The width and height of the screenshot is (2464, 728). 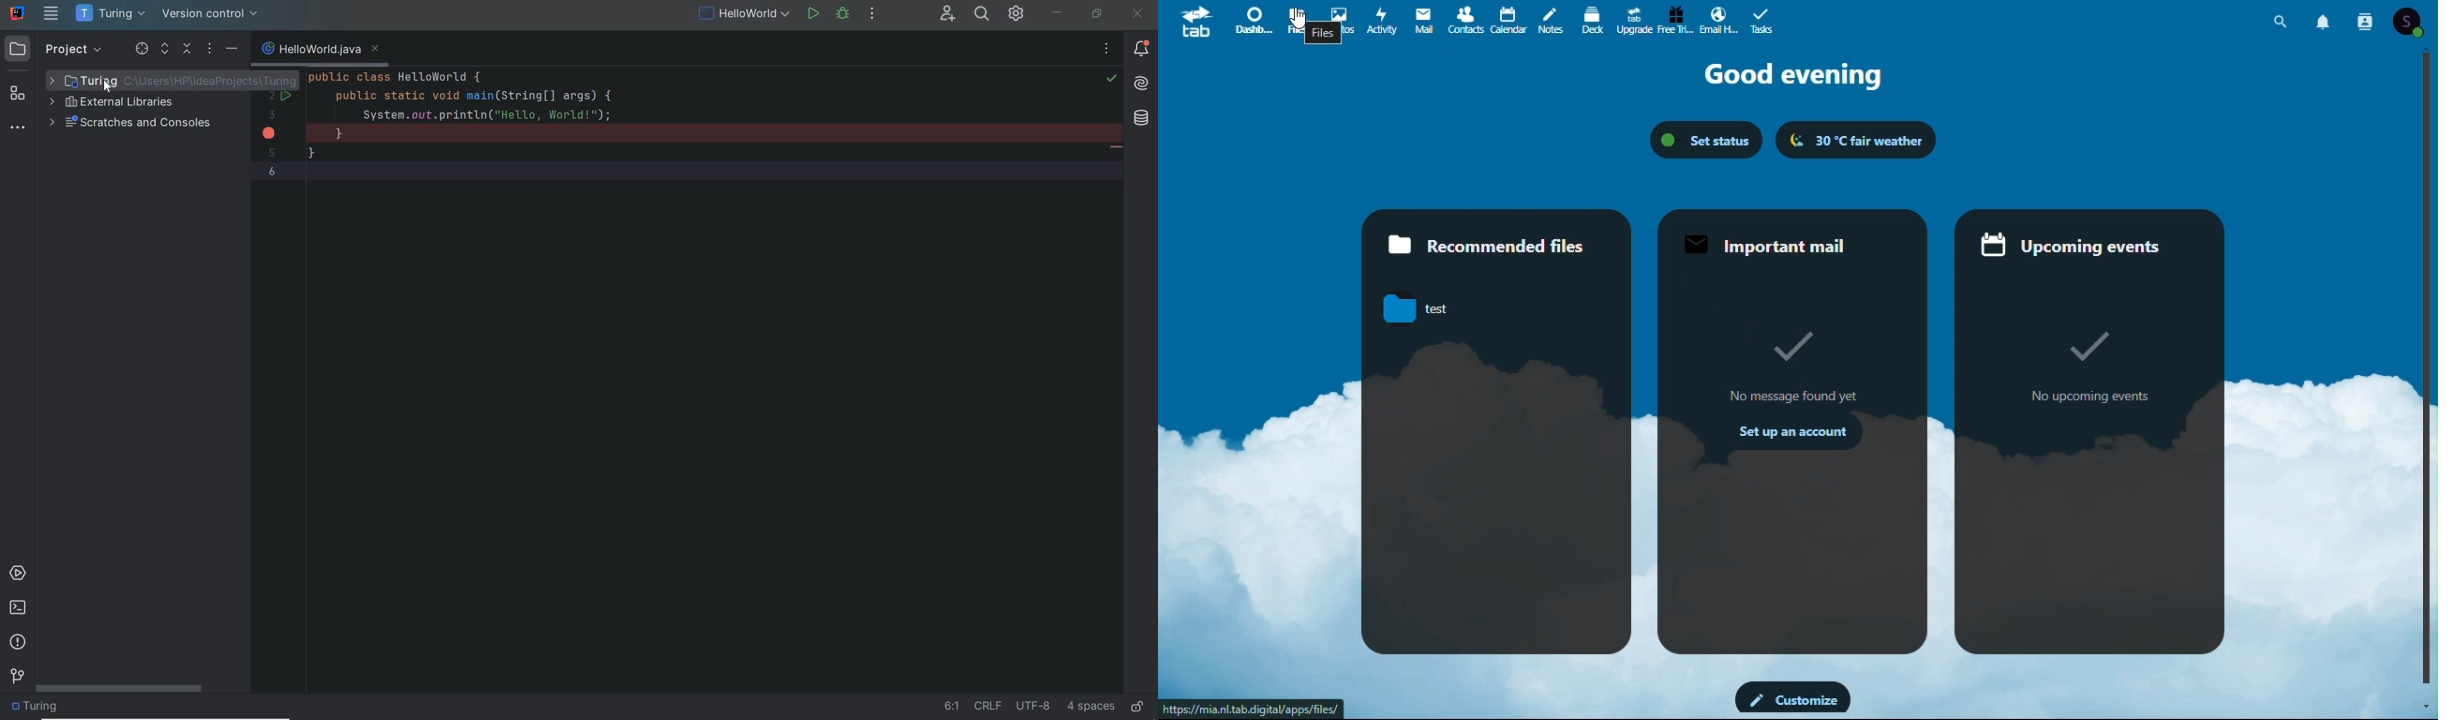 I want to click on Upgrade, so click(x=1633, y=20).